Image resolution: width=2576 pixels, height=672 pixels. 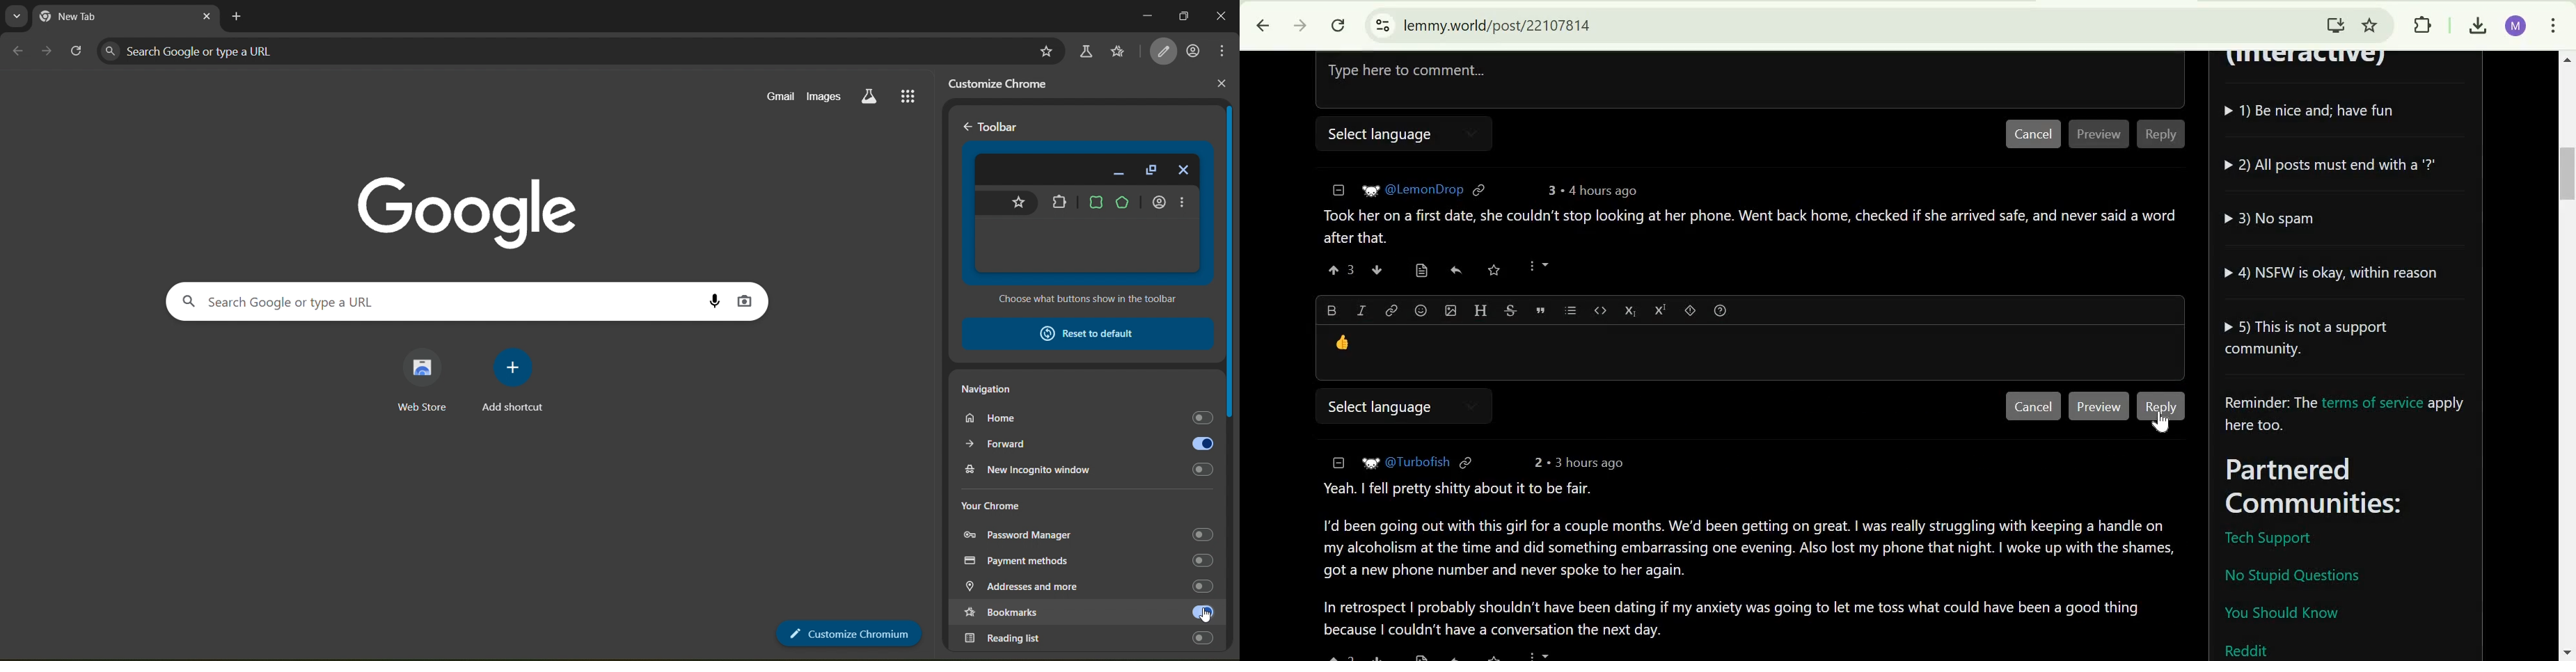 I want to click on Upload imafe, so click(x=1451, y=310).